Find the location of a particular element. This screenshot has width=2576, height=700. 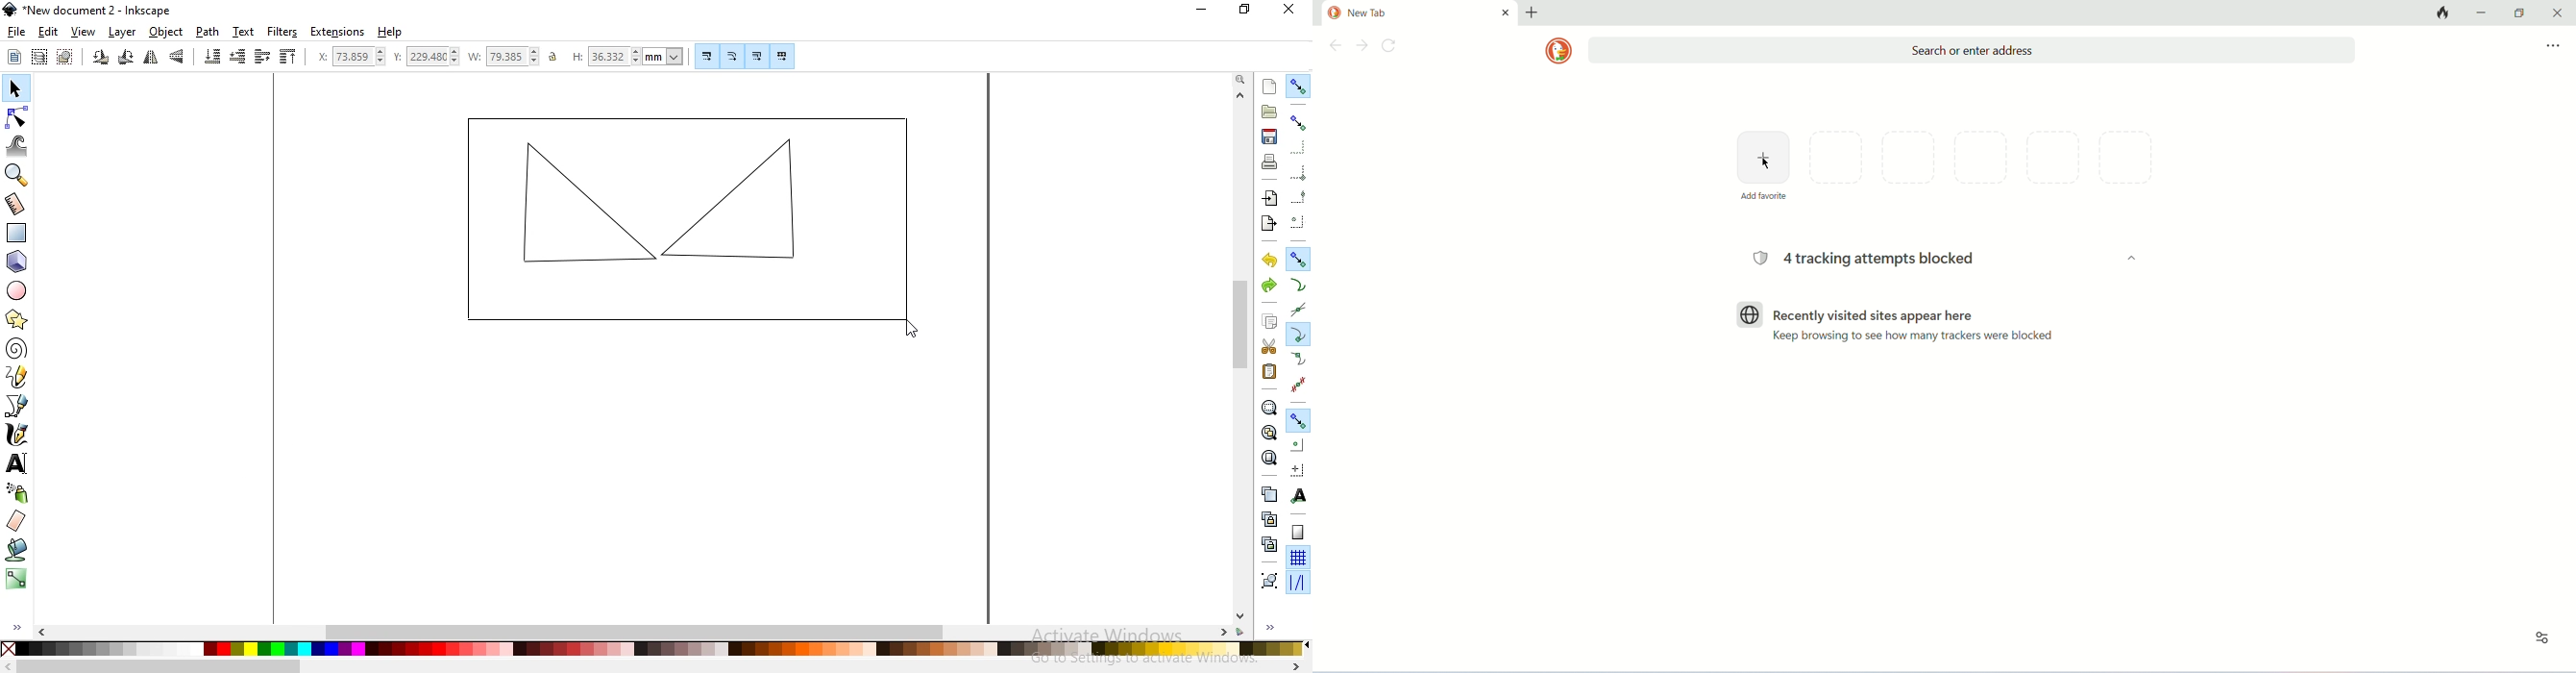

undo last action is located at coordinates (1271, 262).